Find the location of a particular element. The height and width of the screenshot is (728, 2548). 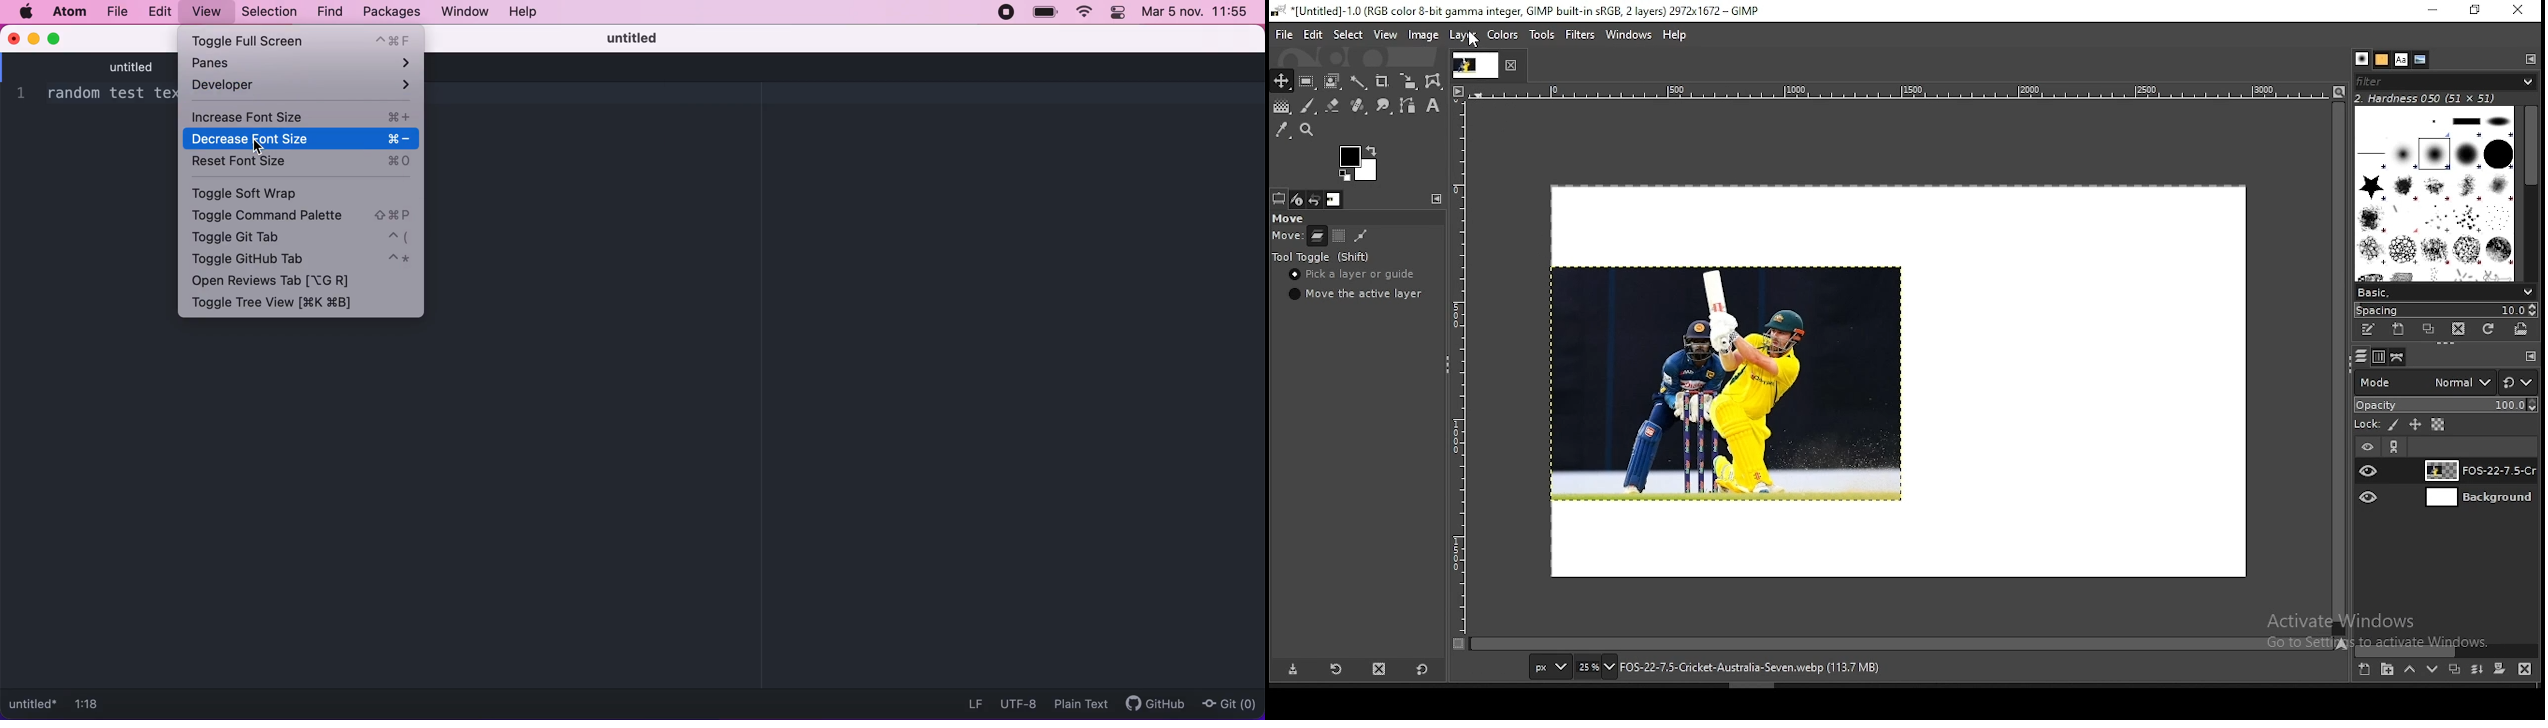

view is located at coordinates (1384, 34).